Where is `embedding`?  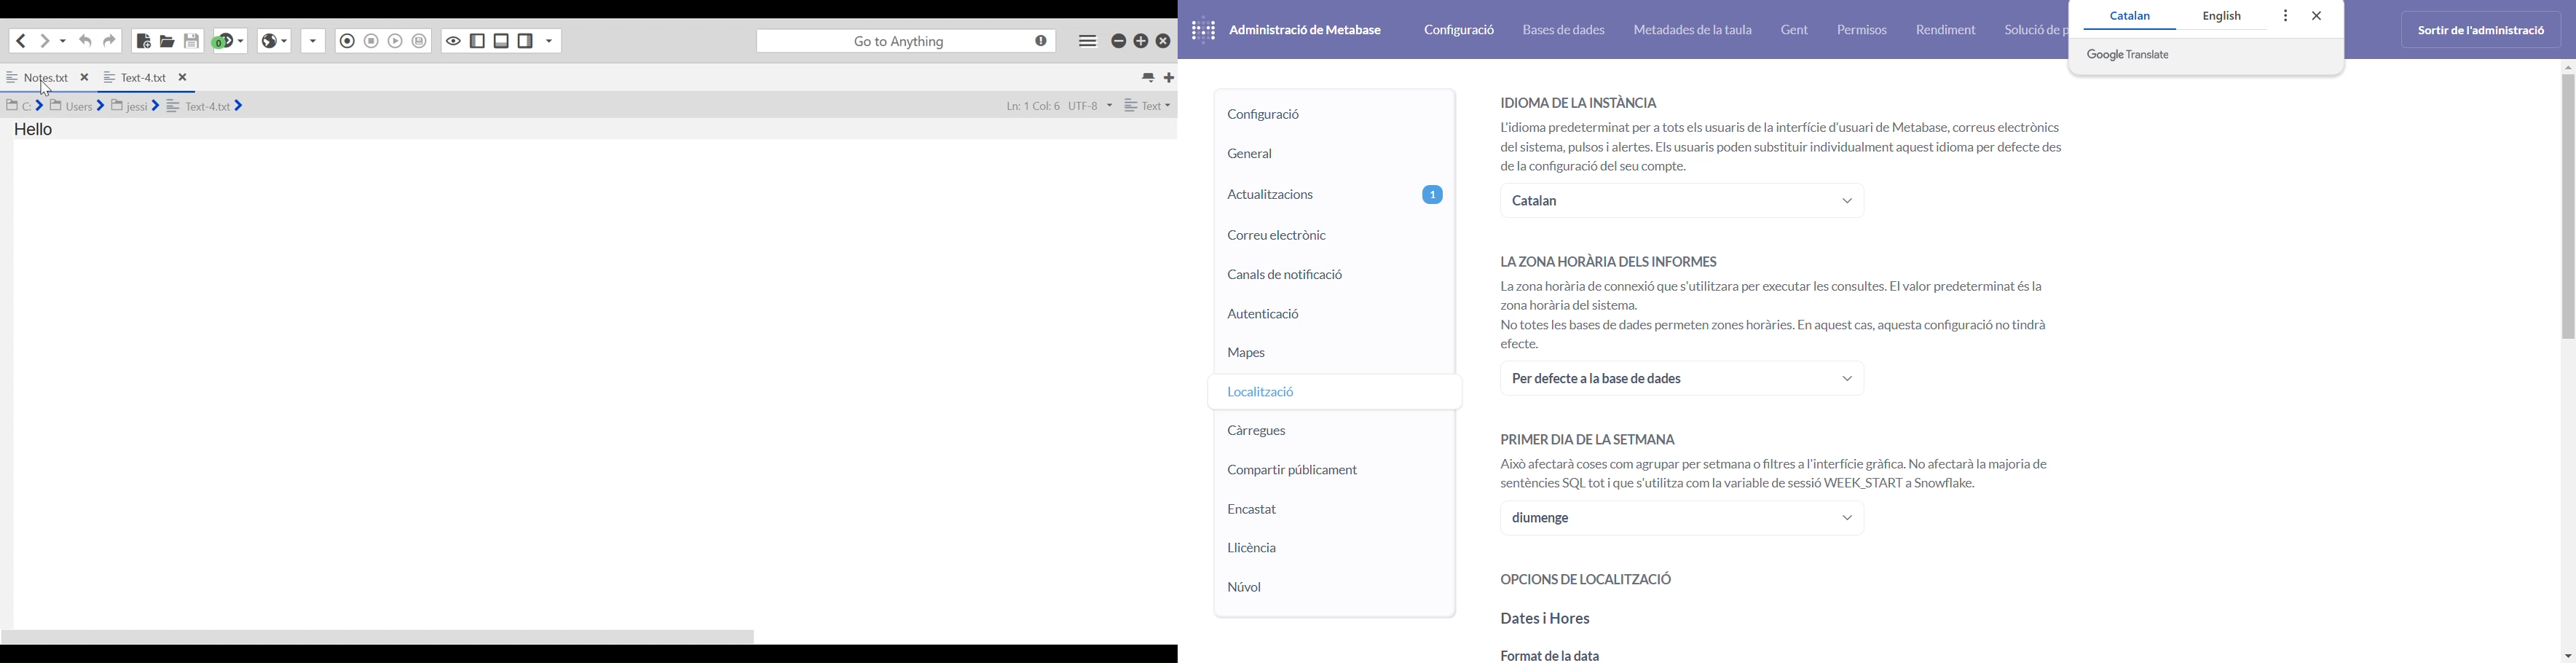 embedding is located at coordinates (1326, 511).